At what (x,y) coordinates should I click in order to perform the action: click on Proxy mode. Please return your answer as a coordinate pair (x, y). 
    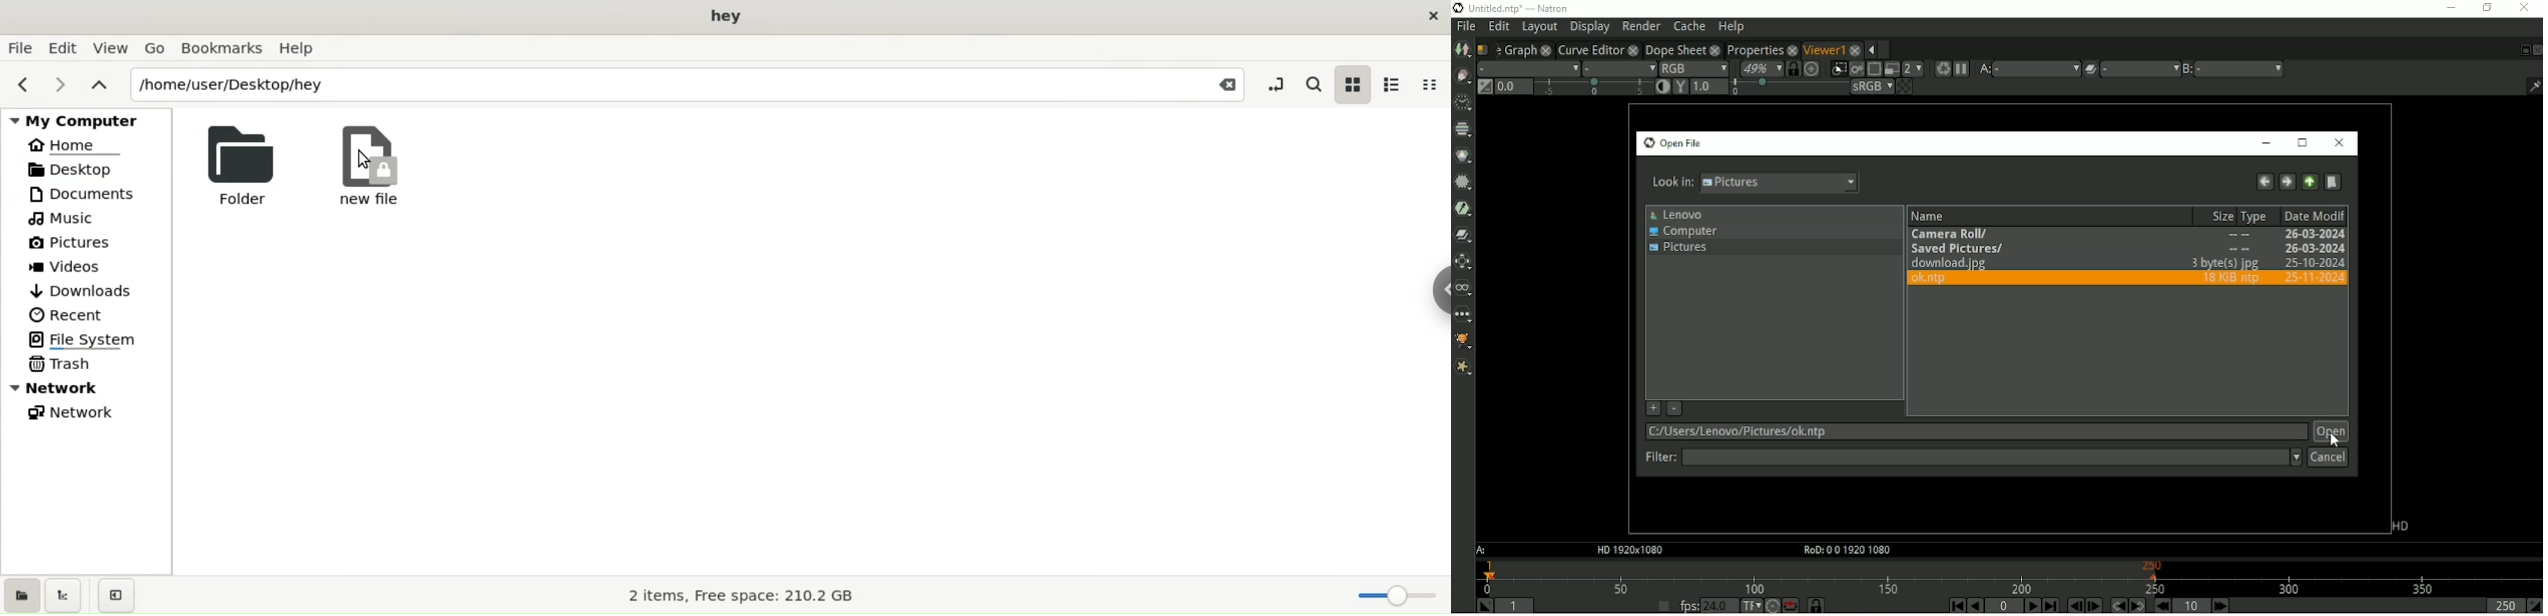
    Looking at the image, I should click on (1890, 68).